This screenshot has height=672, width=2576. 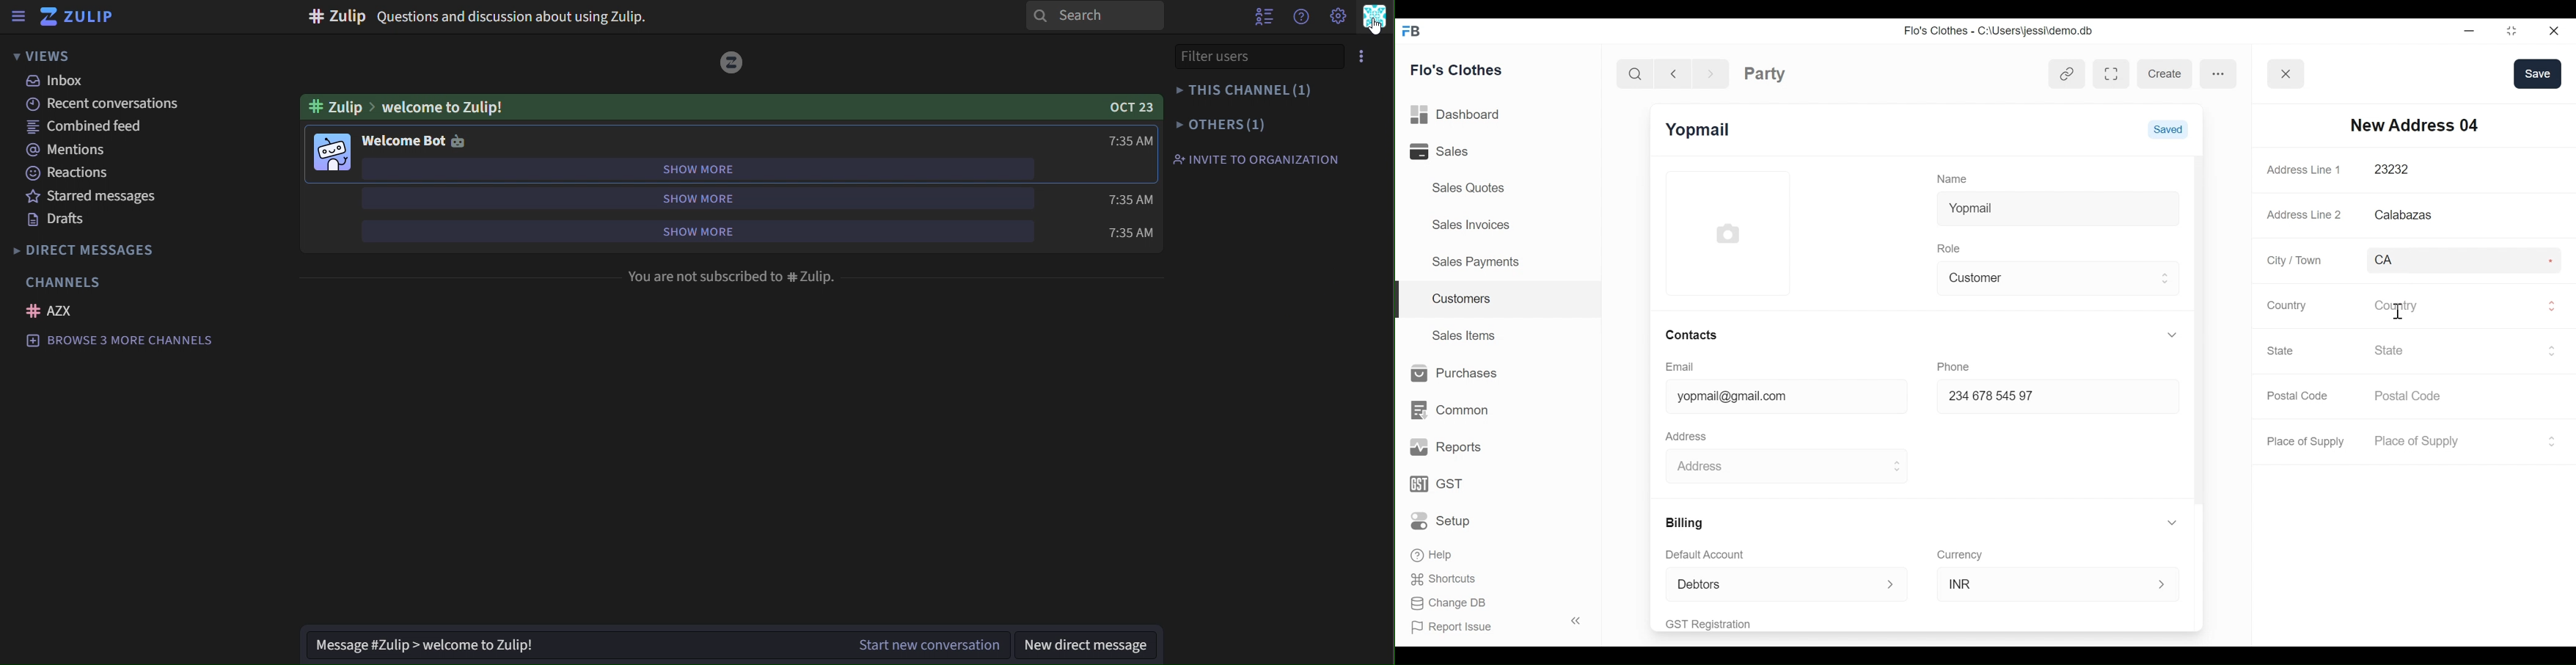 I want to click on Address Line 2, so click(x=2305, y=211).